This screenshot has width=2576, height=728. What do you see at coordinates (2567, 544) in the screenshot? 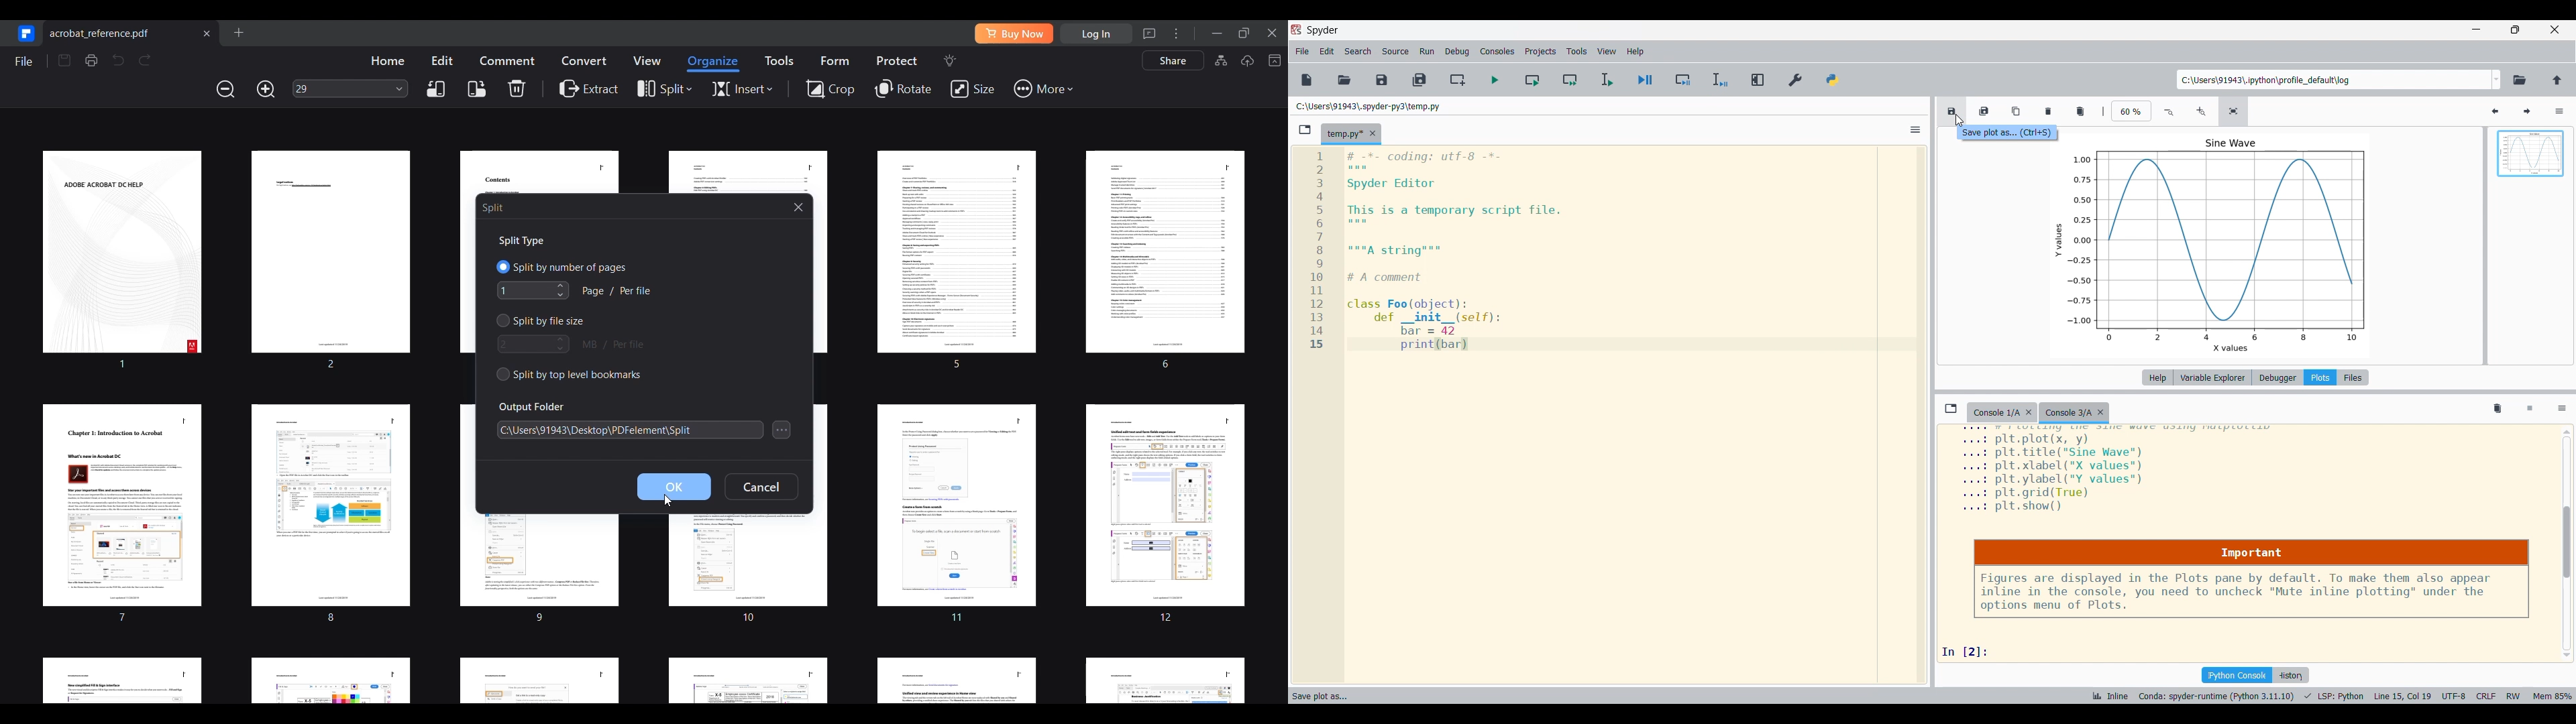
I see `Vertical slide bar` at bounding box center [2567, 544].